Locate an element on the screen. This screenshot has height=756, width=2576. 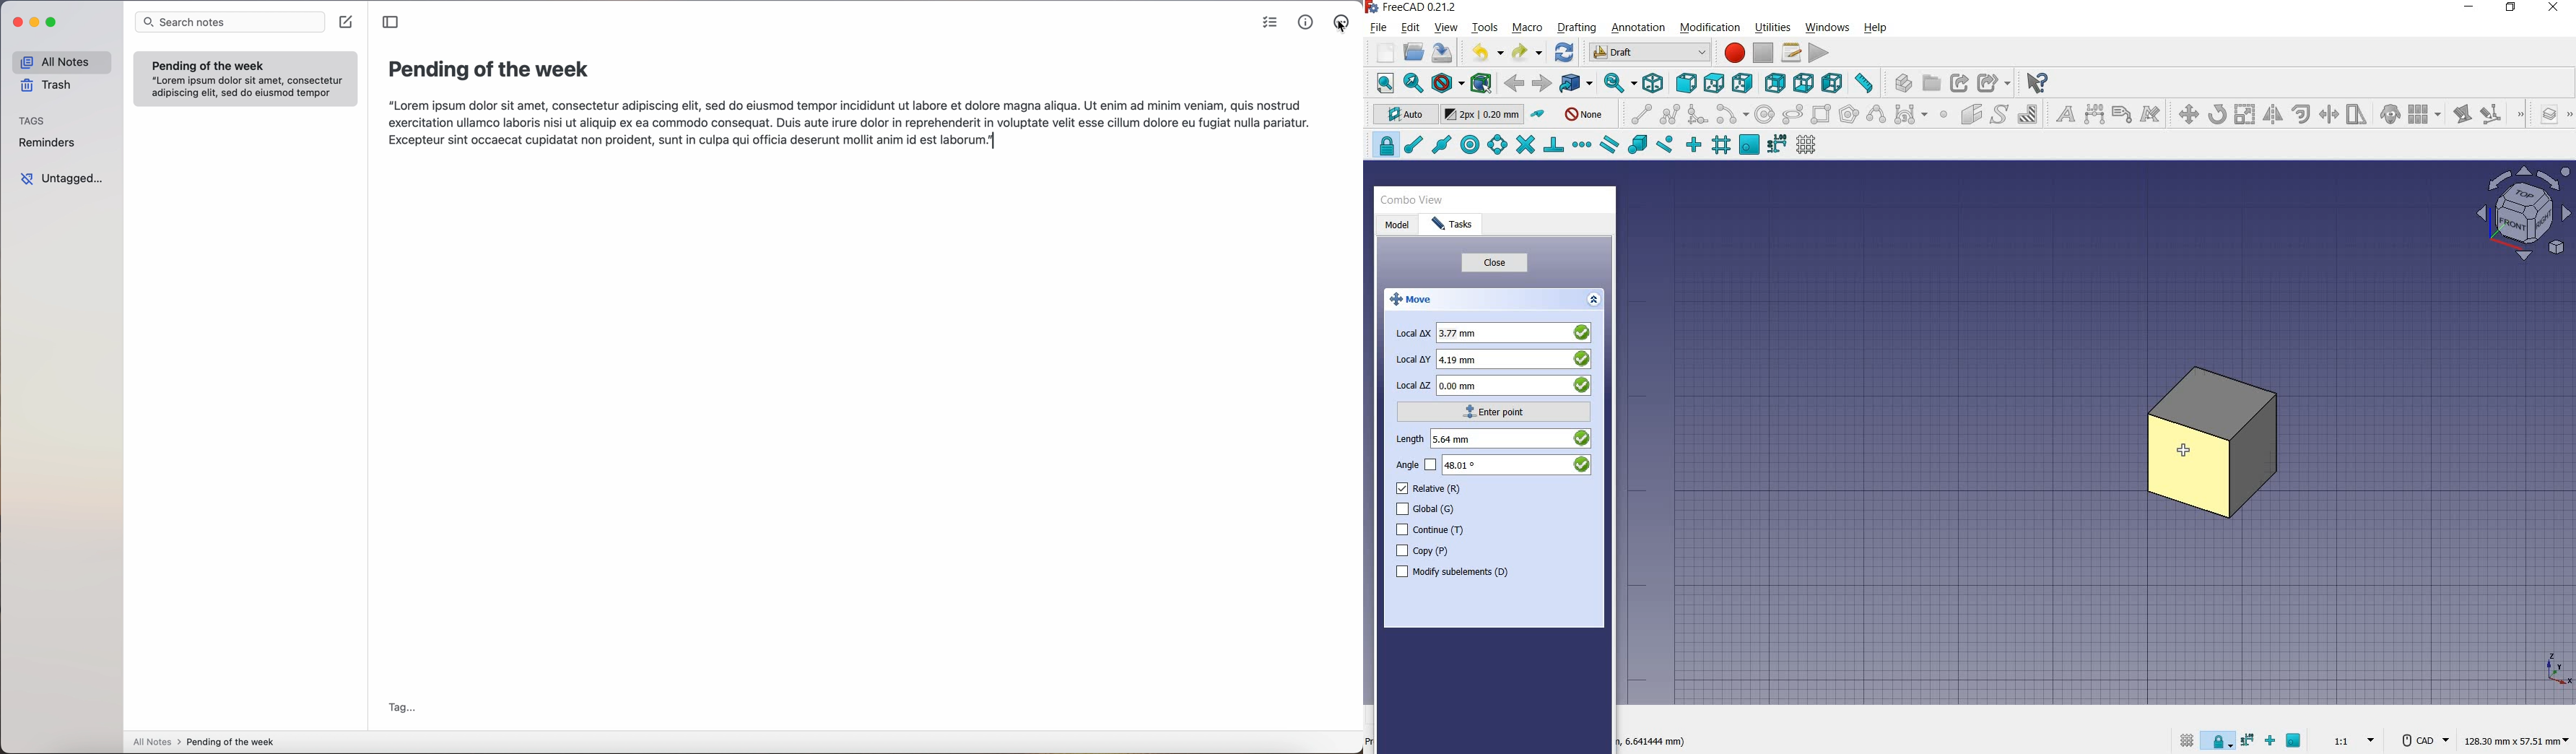
fillet is located at coordinates (1697, 113).